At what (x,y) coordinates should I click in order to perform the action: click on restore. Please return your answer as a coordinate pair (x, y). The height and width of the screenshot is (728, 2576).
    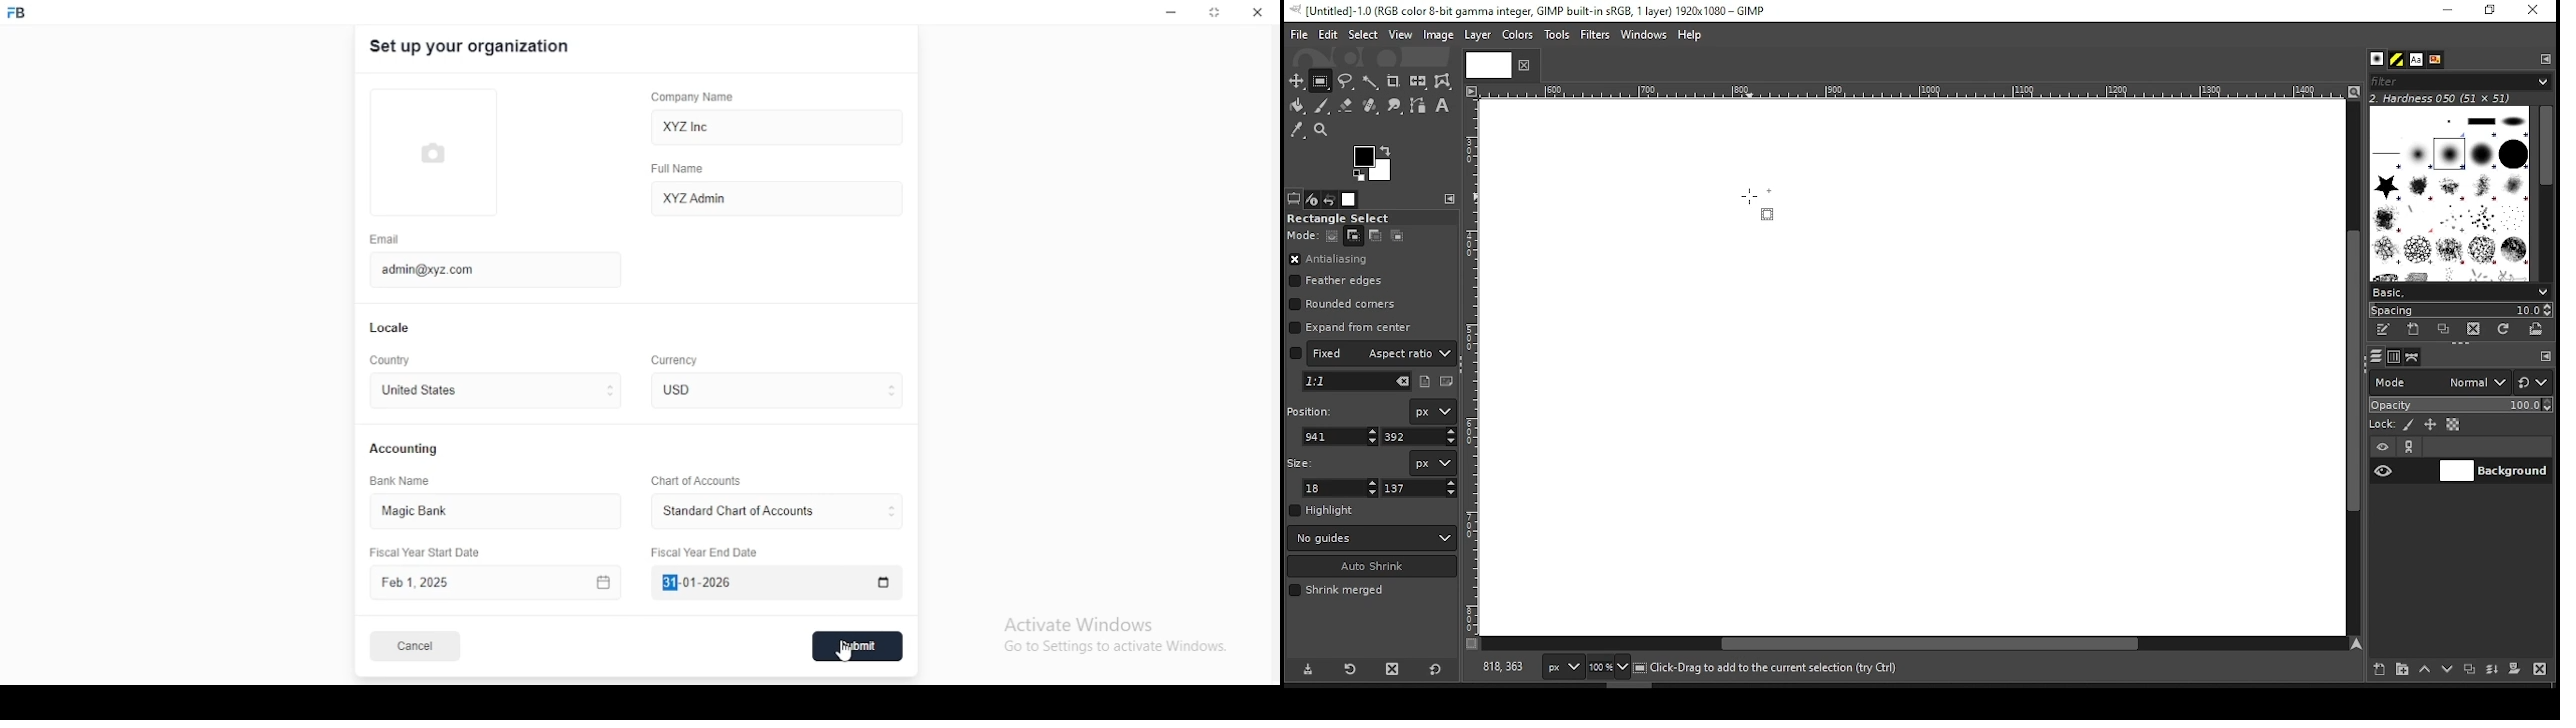
    Looking at the image, I should click on (2492, 11).